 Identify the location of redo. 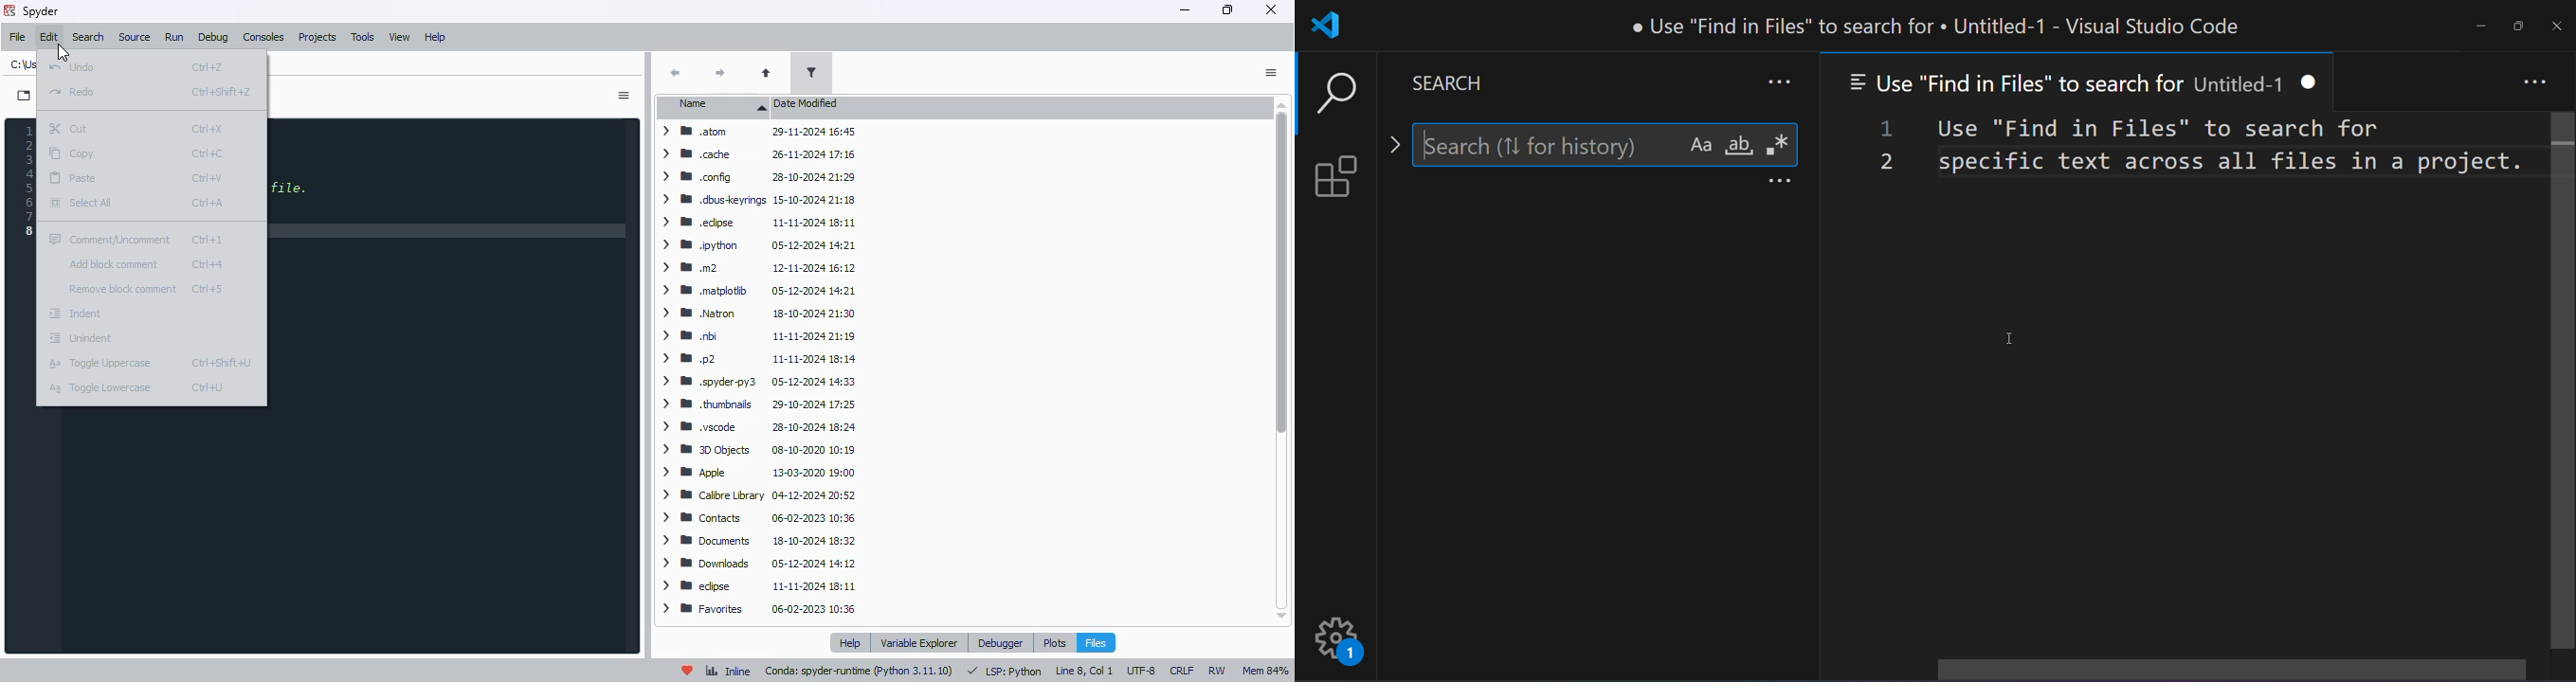
(70, 91).